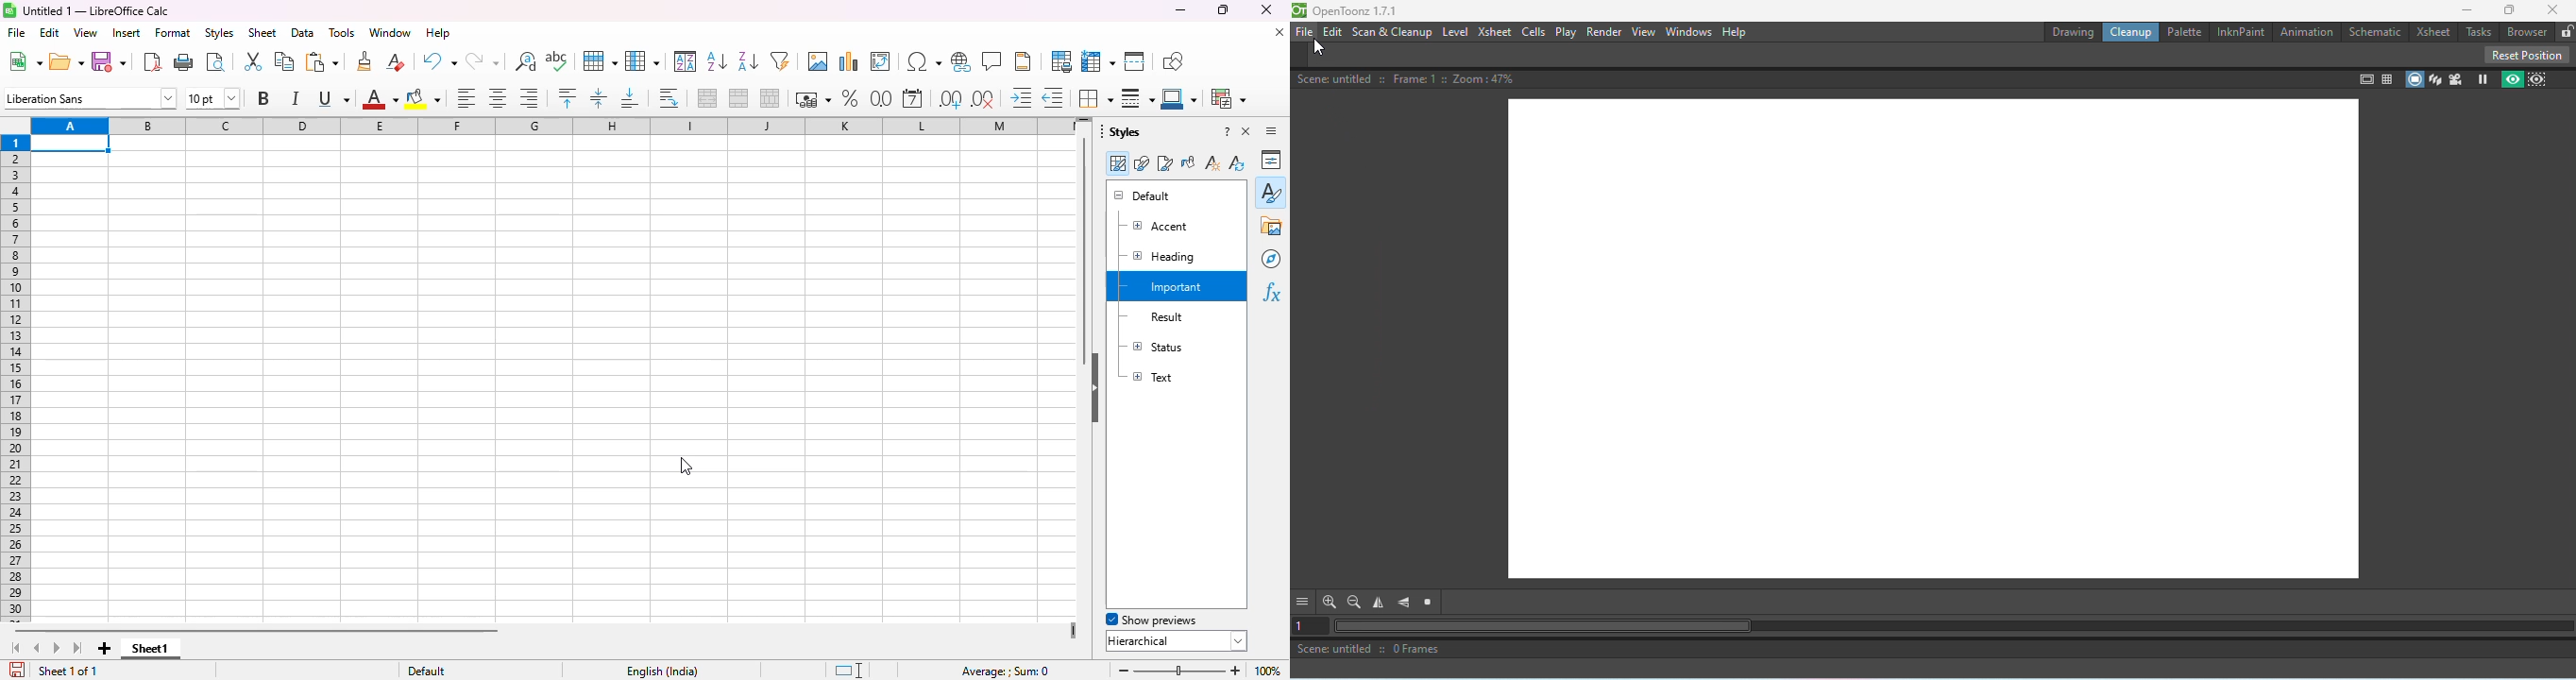  Describe the element at coordinates (1164, 162) in the screenshot. I see `page styles` at that location.